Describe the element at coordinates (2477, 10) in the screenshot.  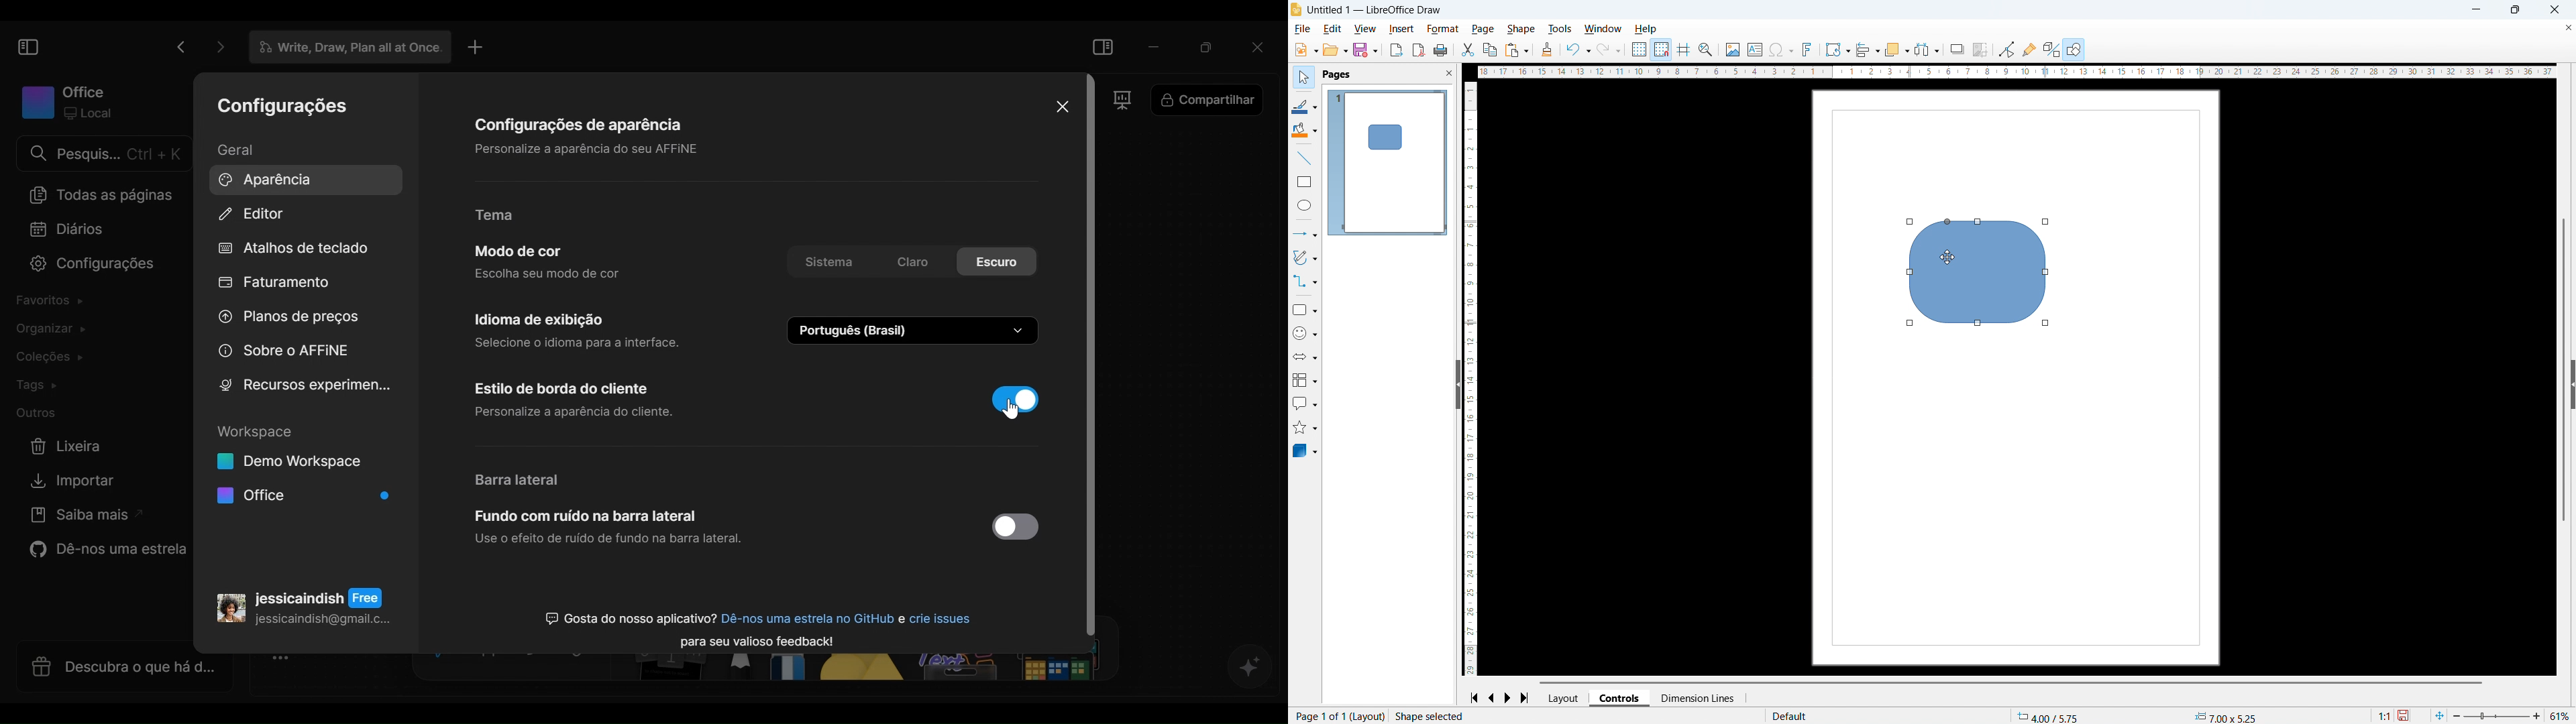
I see `minimise ` at that location.